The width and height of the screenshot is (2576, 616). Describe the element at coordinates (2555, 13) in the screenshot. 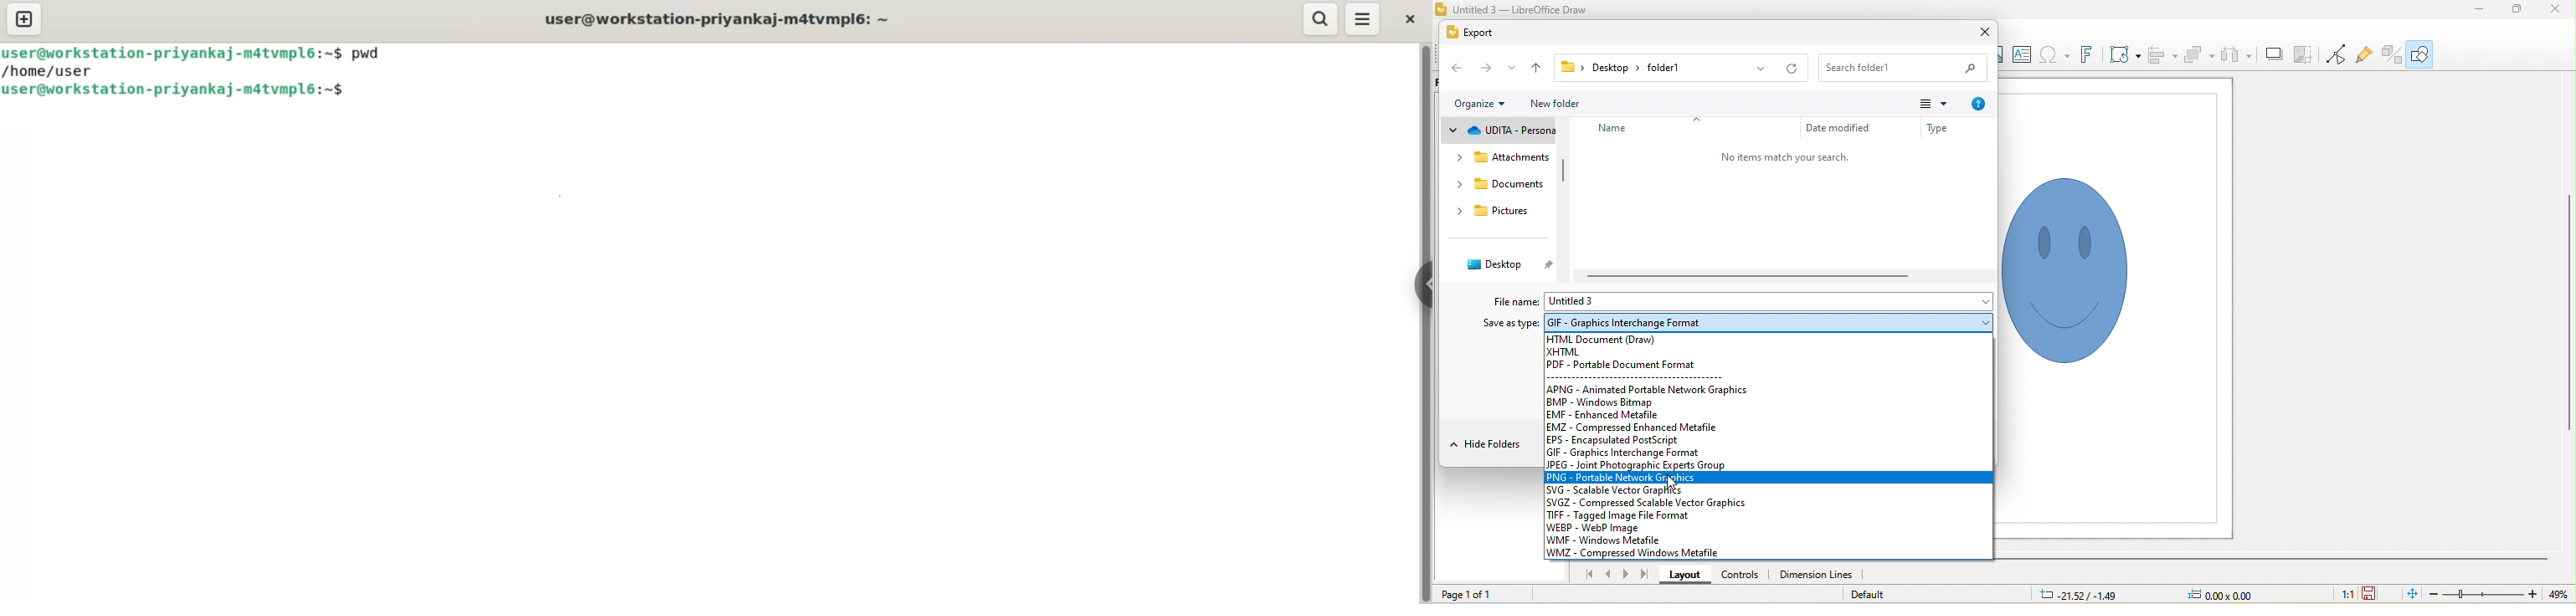

I see `close` at that location.